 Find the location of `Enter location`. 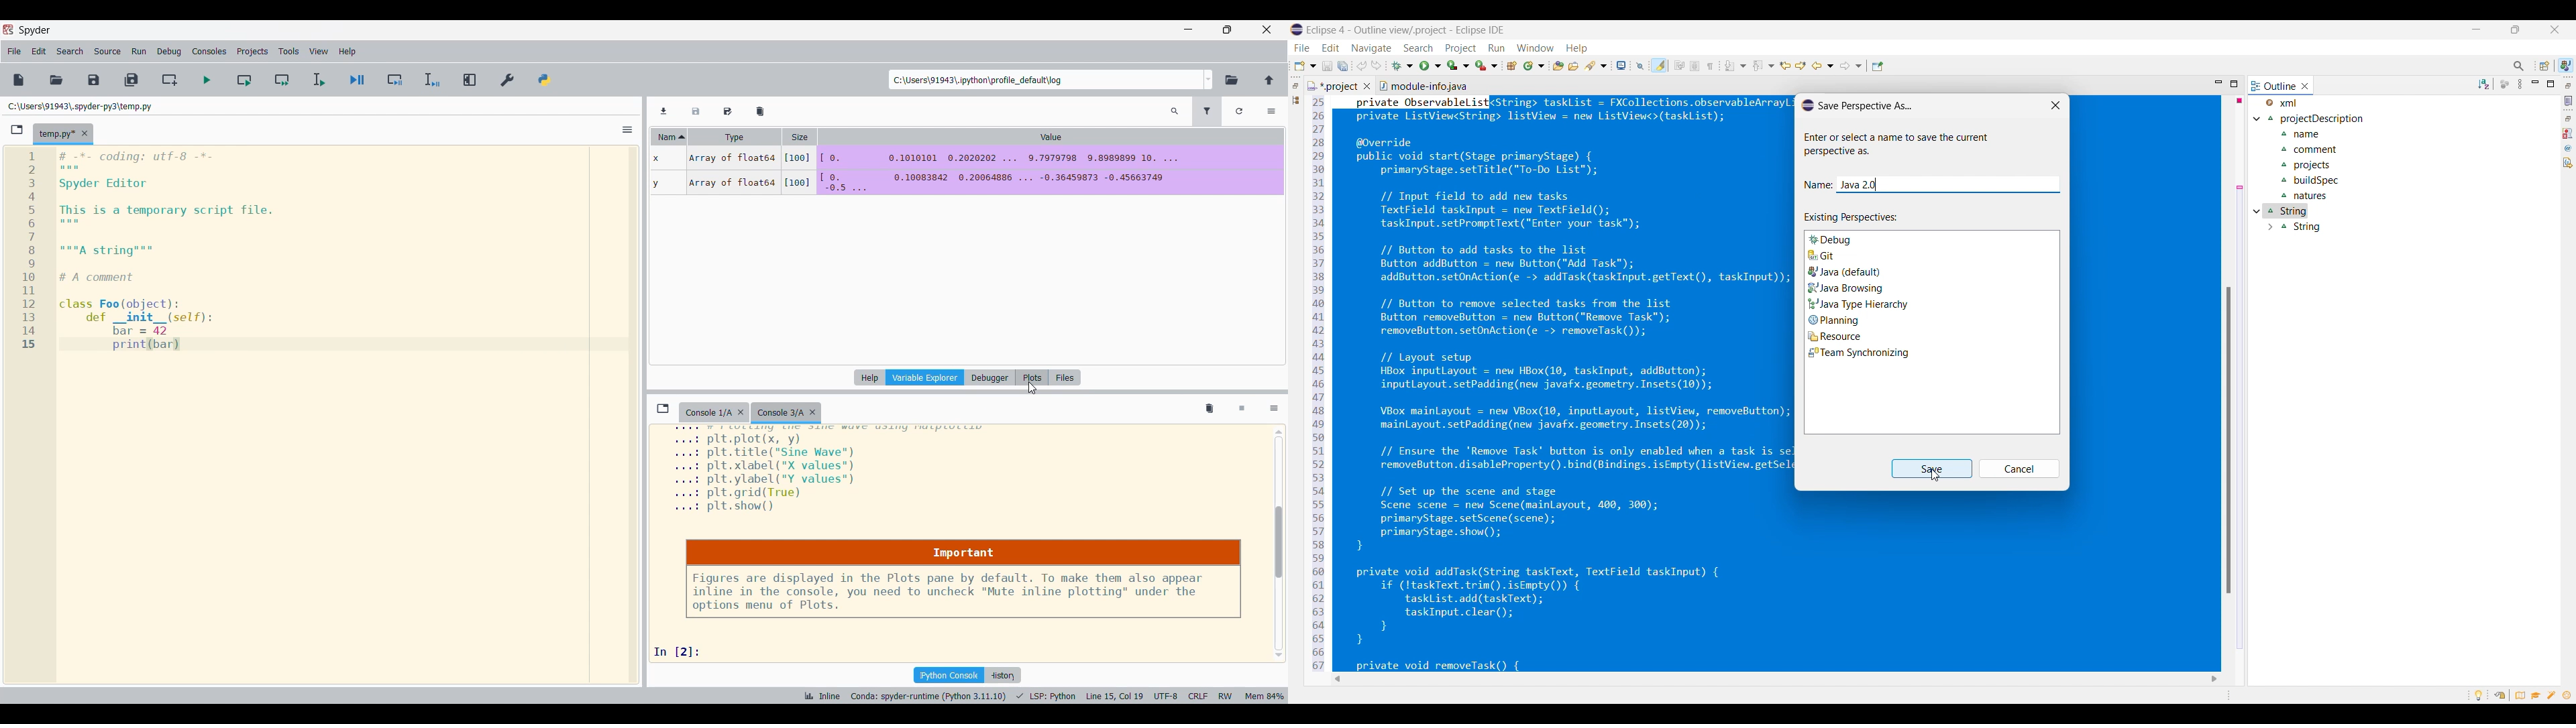

Enter location is located at coordinates (1046, 80).